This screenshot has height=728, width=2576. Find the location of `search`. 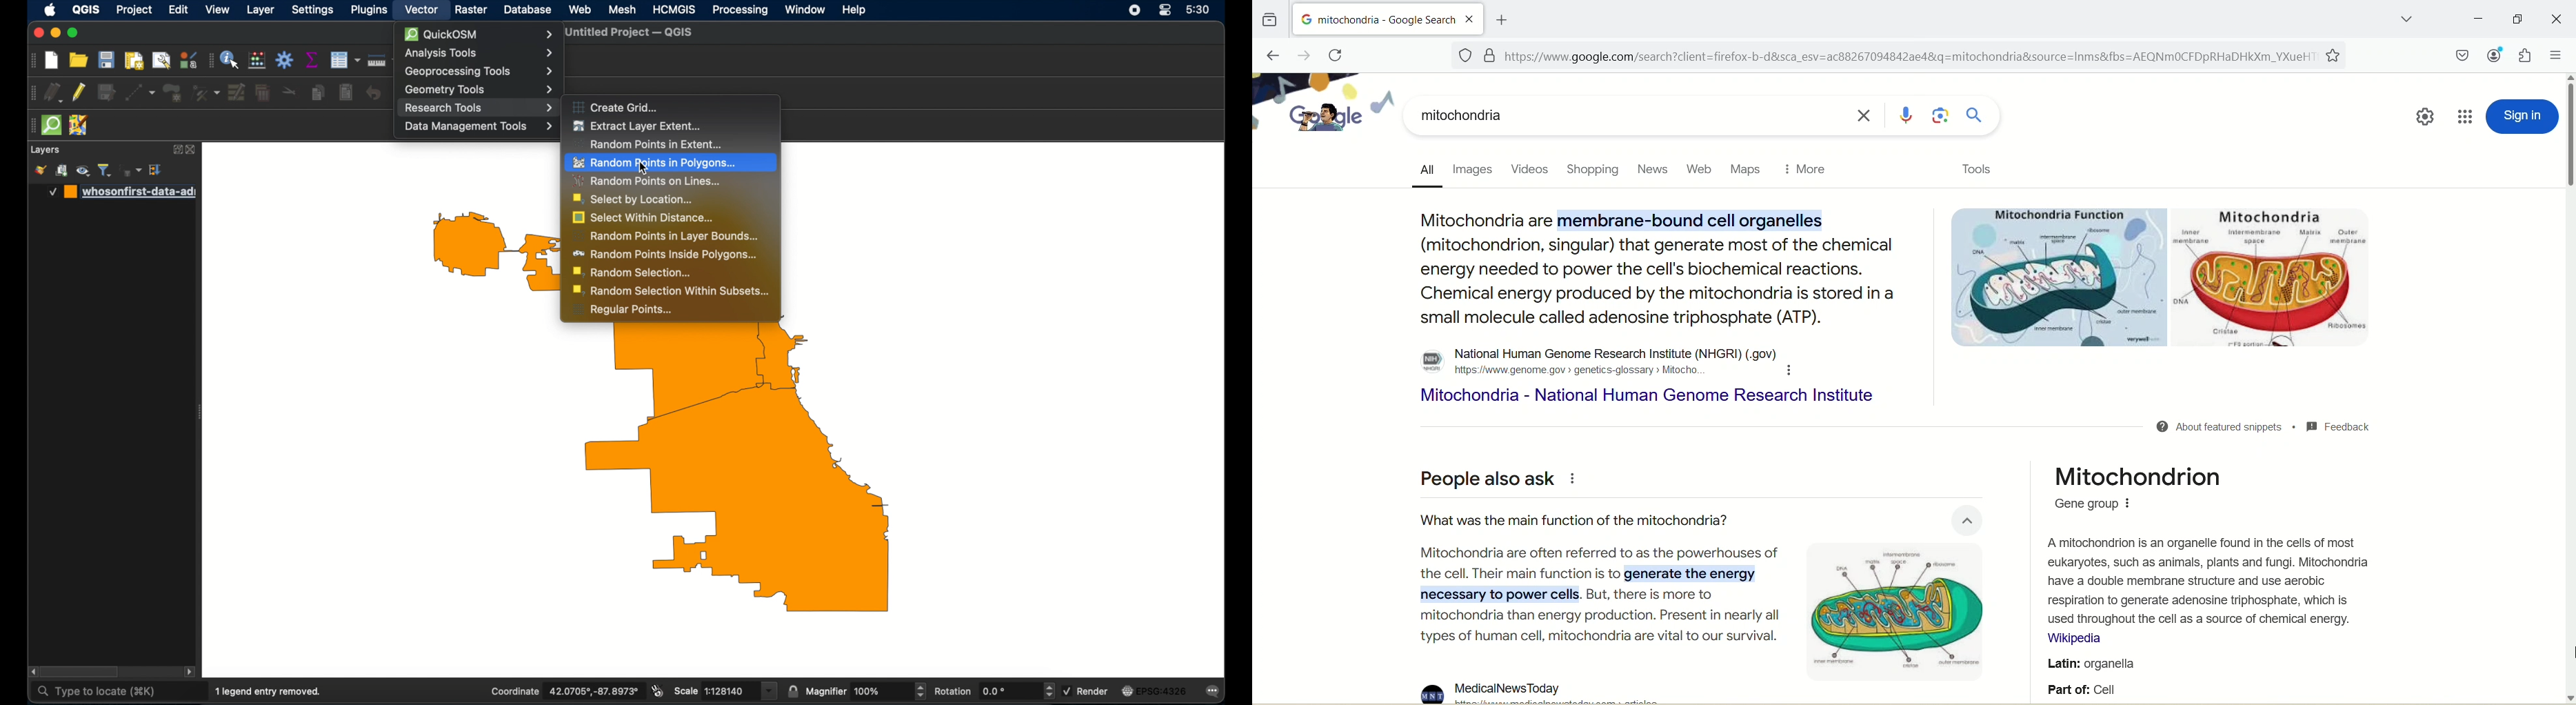

search is located at coordinates (1980, 116).